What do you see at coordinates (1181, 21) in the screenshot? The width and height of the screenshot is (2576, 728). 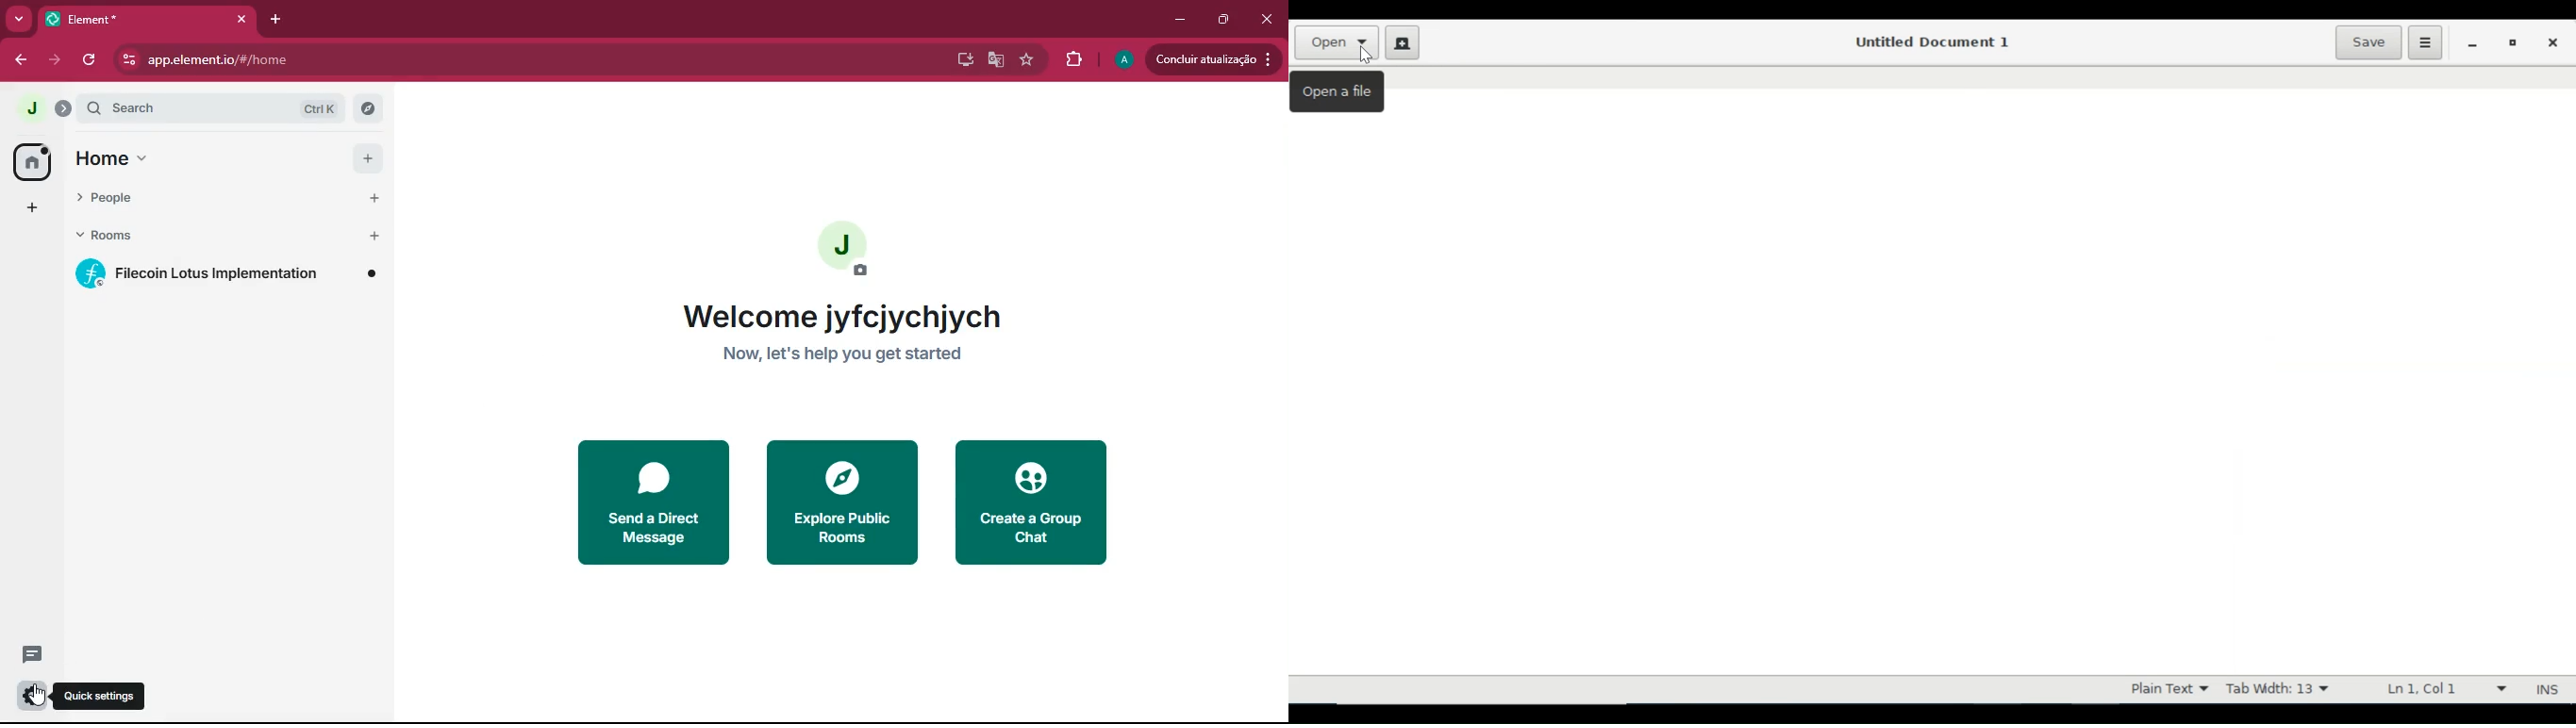 I see `minimize` at bounding box center [1181, 21].